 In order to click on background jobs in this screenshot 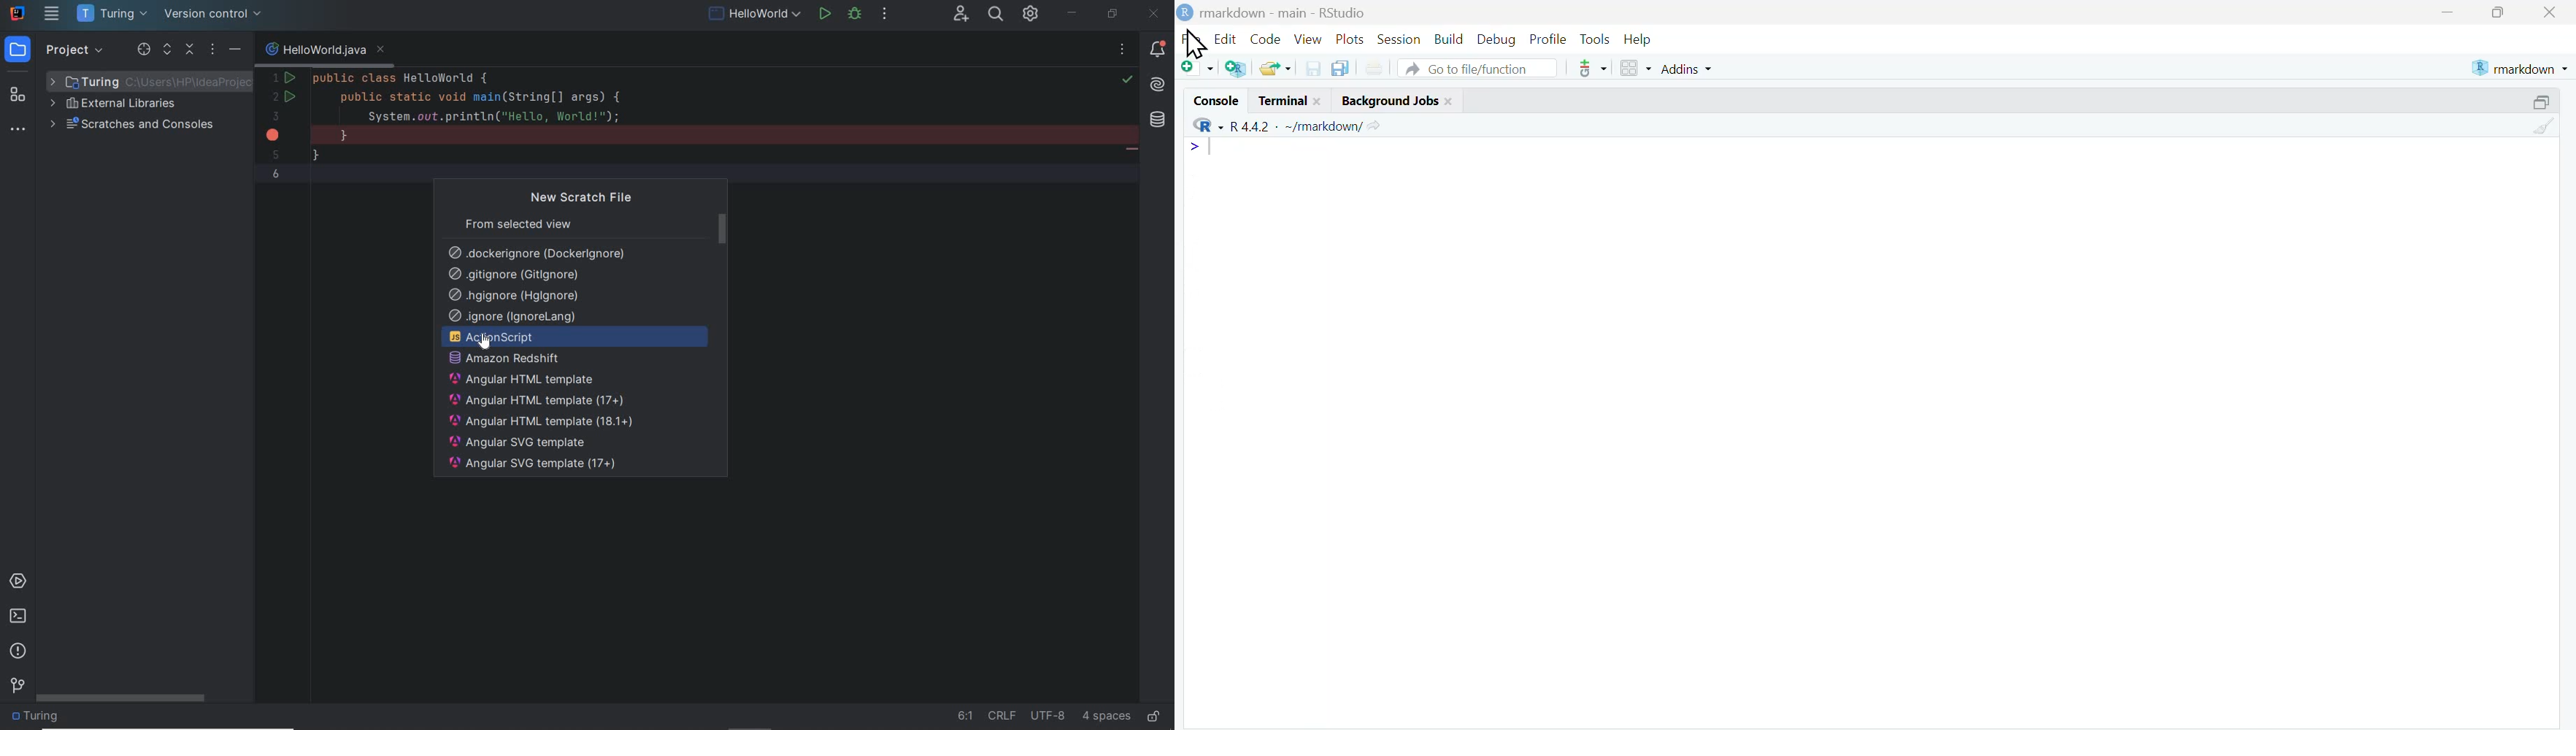, I will do `click(1393, 101)`.